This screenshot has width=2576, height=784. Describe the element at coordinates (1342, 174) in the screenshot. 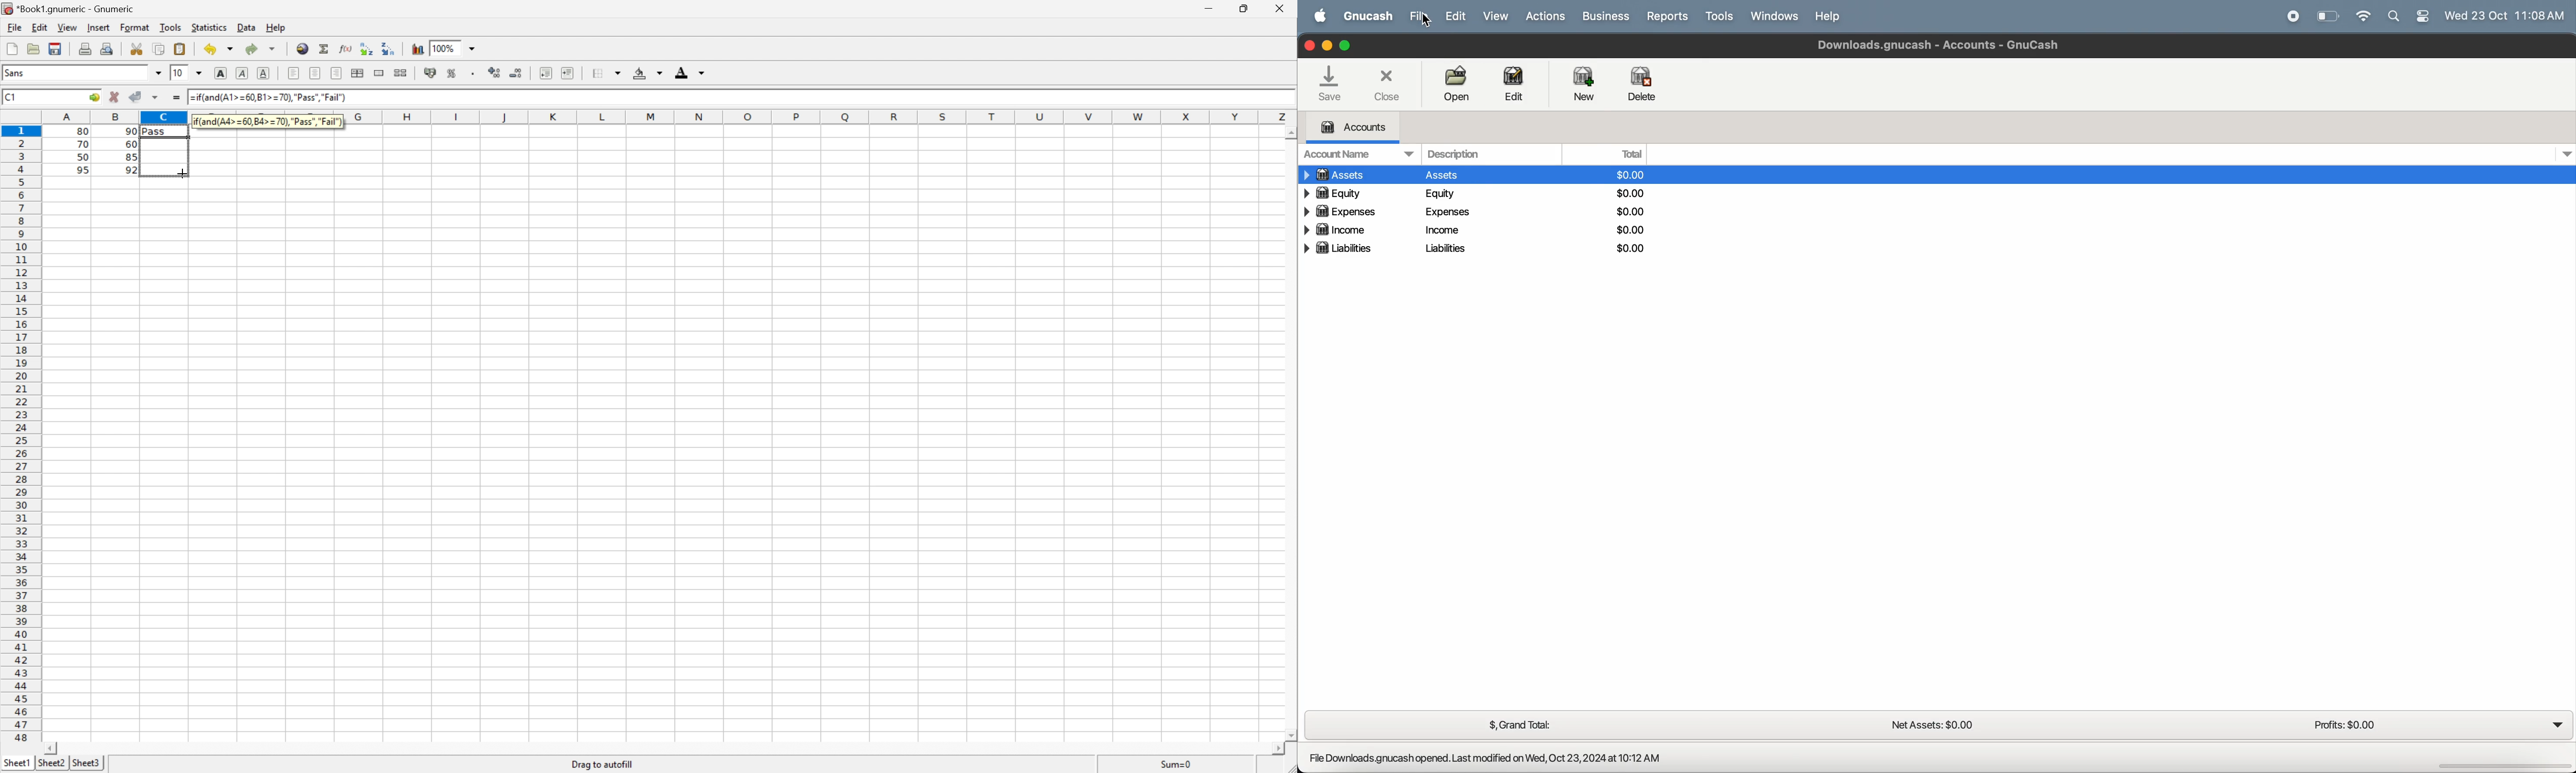

I see `assets` at that location.